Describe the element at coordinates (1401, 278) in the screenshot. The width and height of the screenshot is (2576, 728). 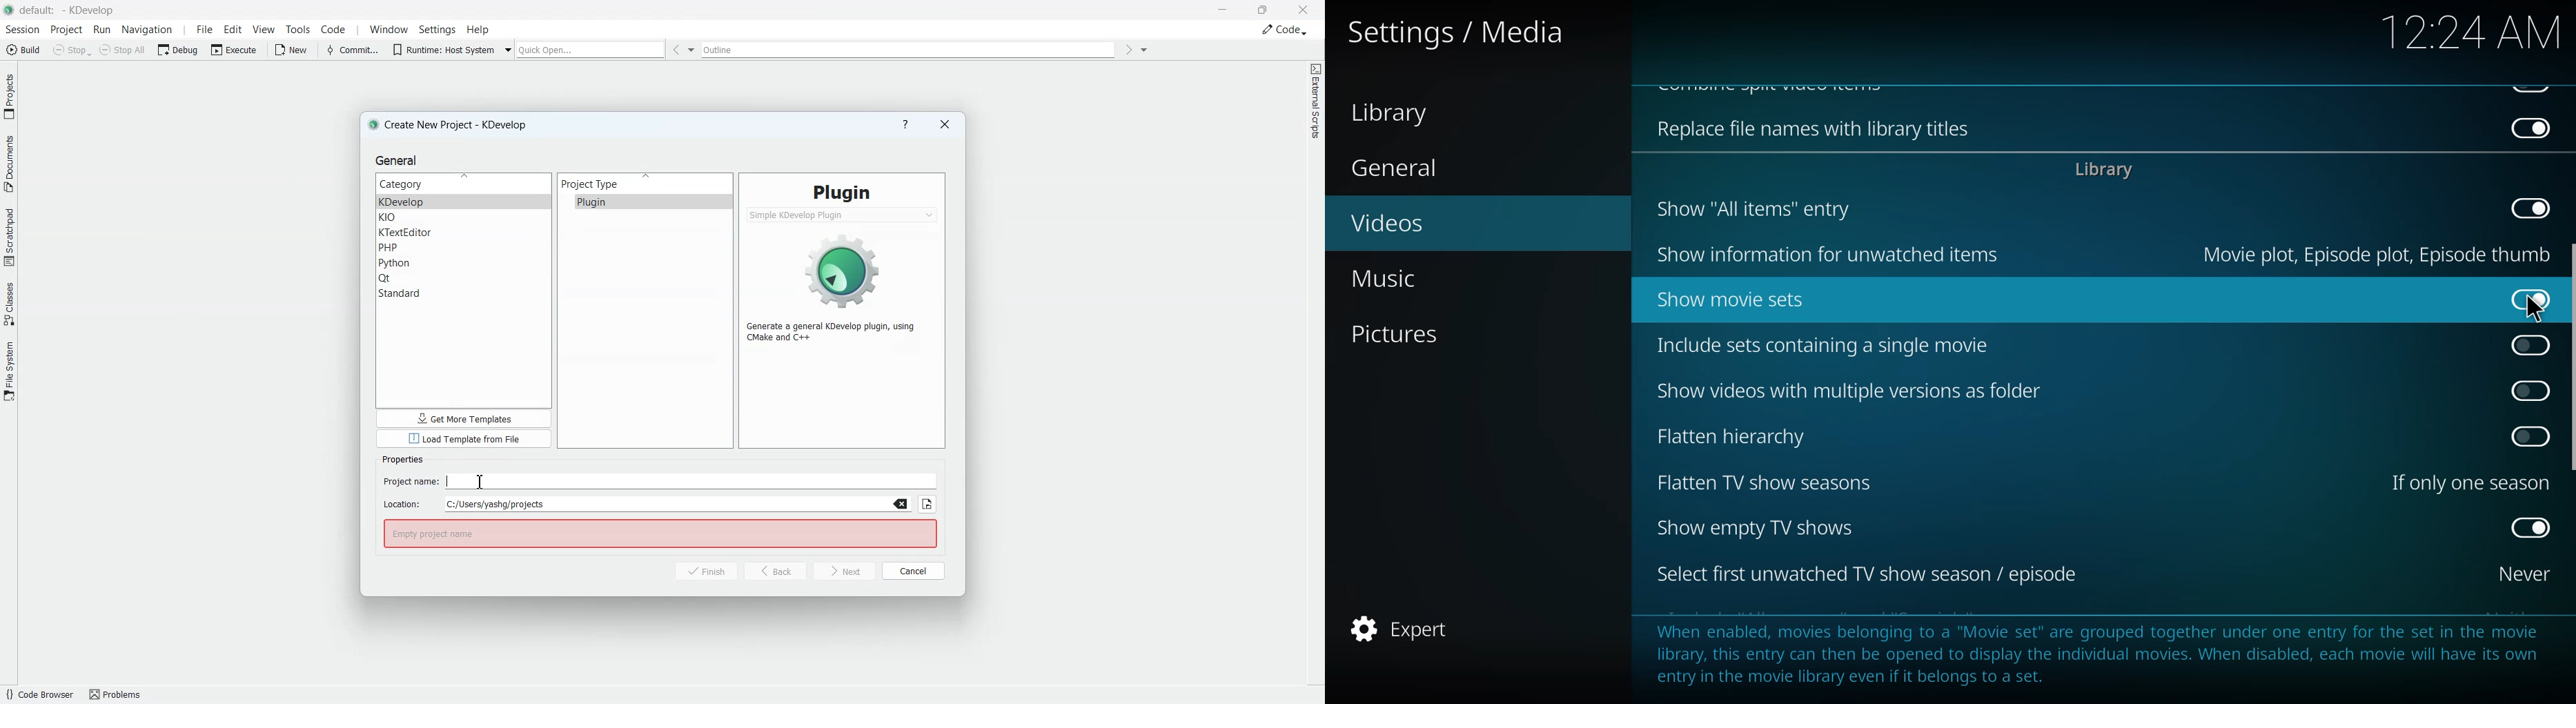
I see `music` at that location.